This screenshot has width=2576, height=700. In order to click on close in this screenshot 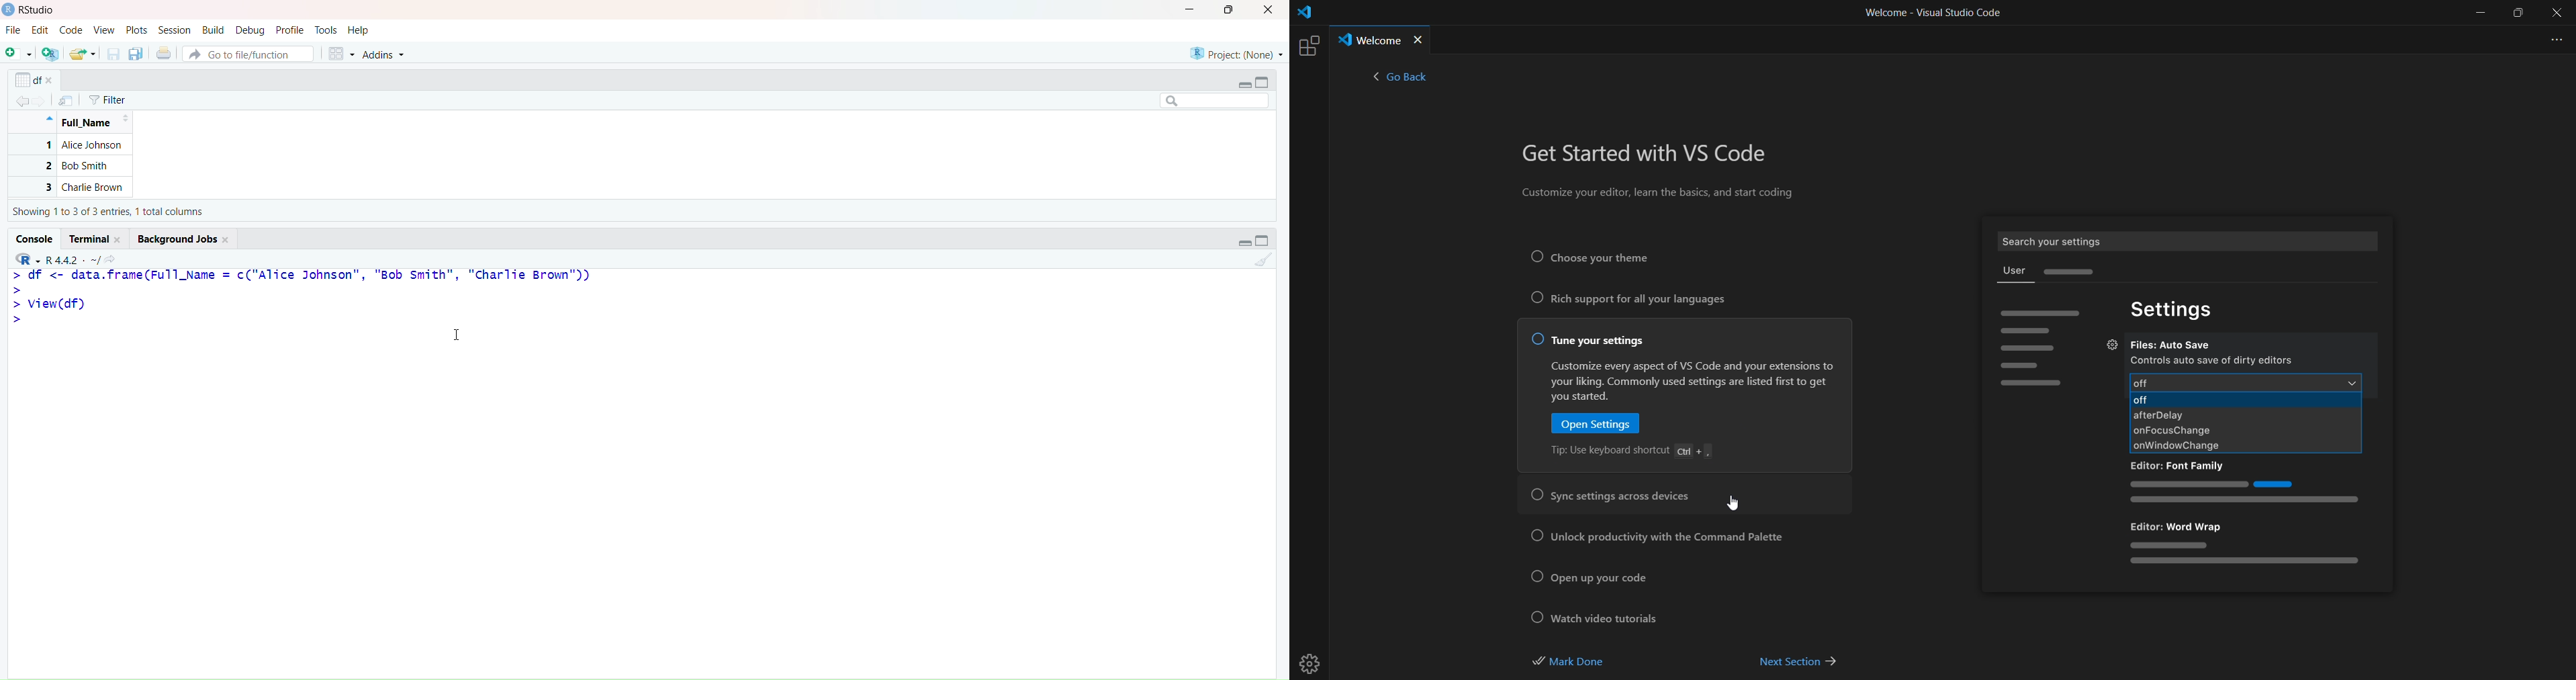, I will do `click(2557, 13)`.